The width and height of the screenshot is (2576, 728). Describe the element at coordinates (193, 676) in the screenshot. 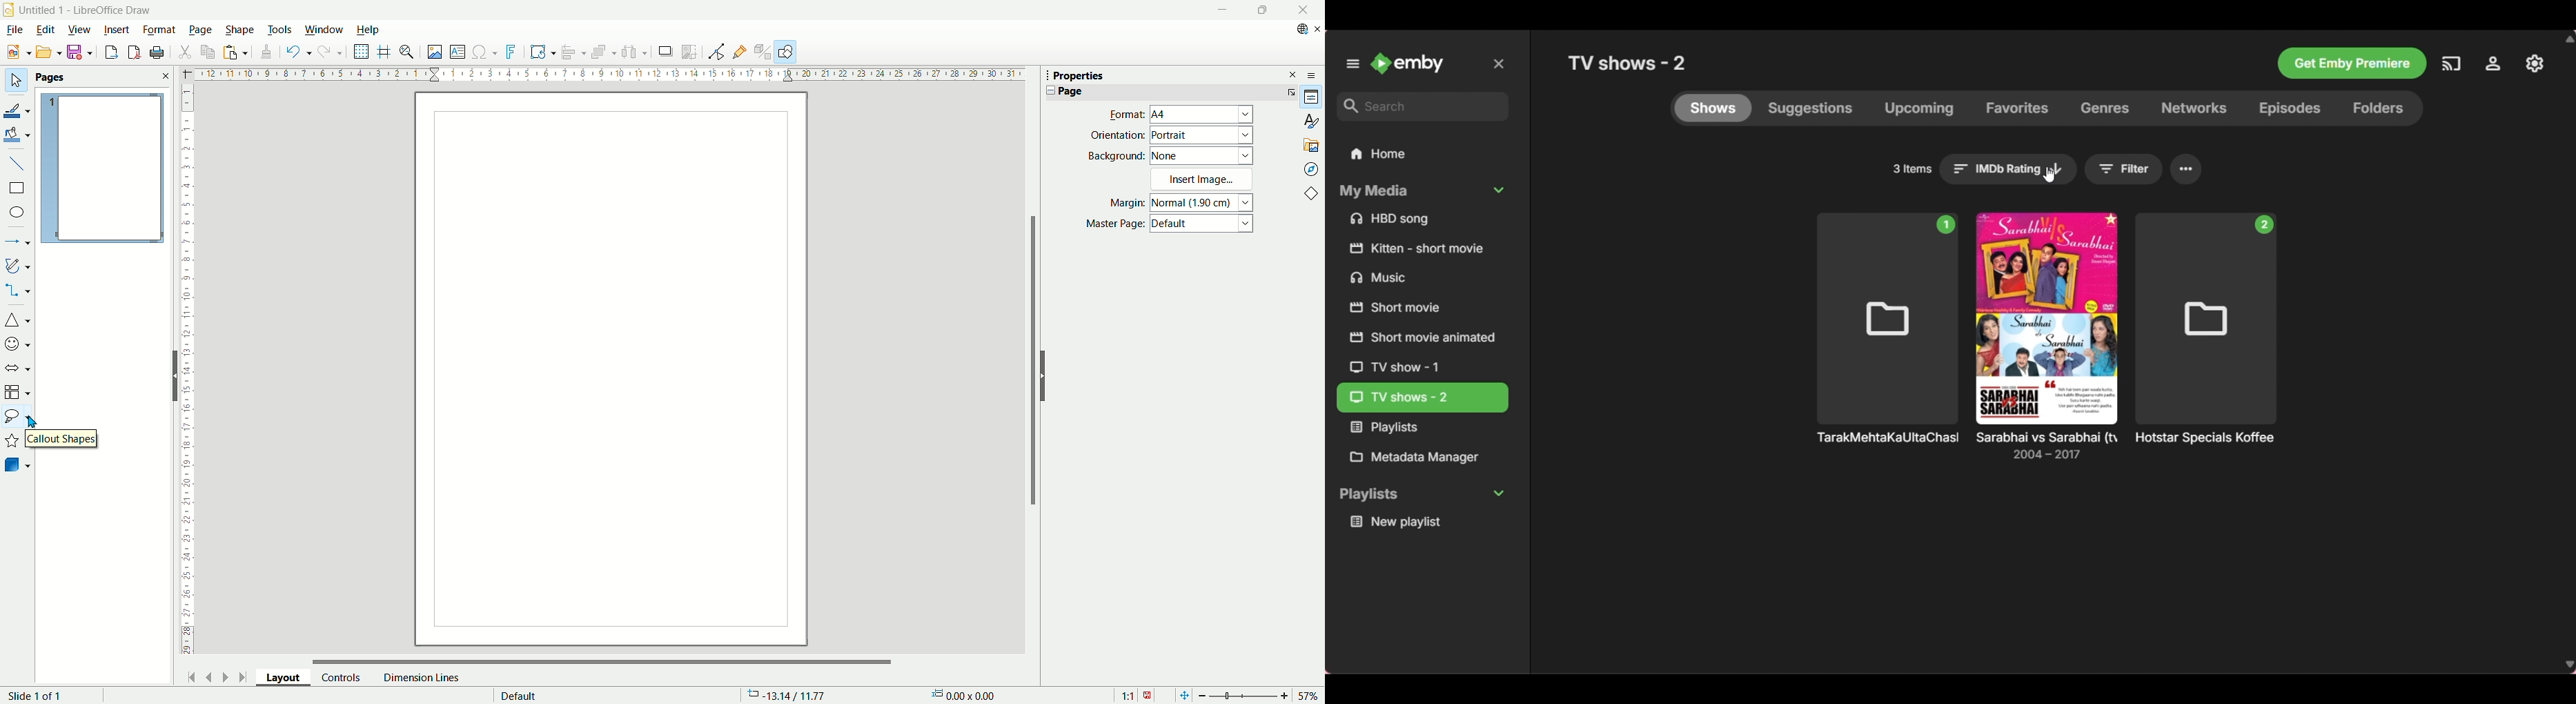

I see `go to first page` at that location.